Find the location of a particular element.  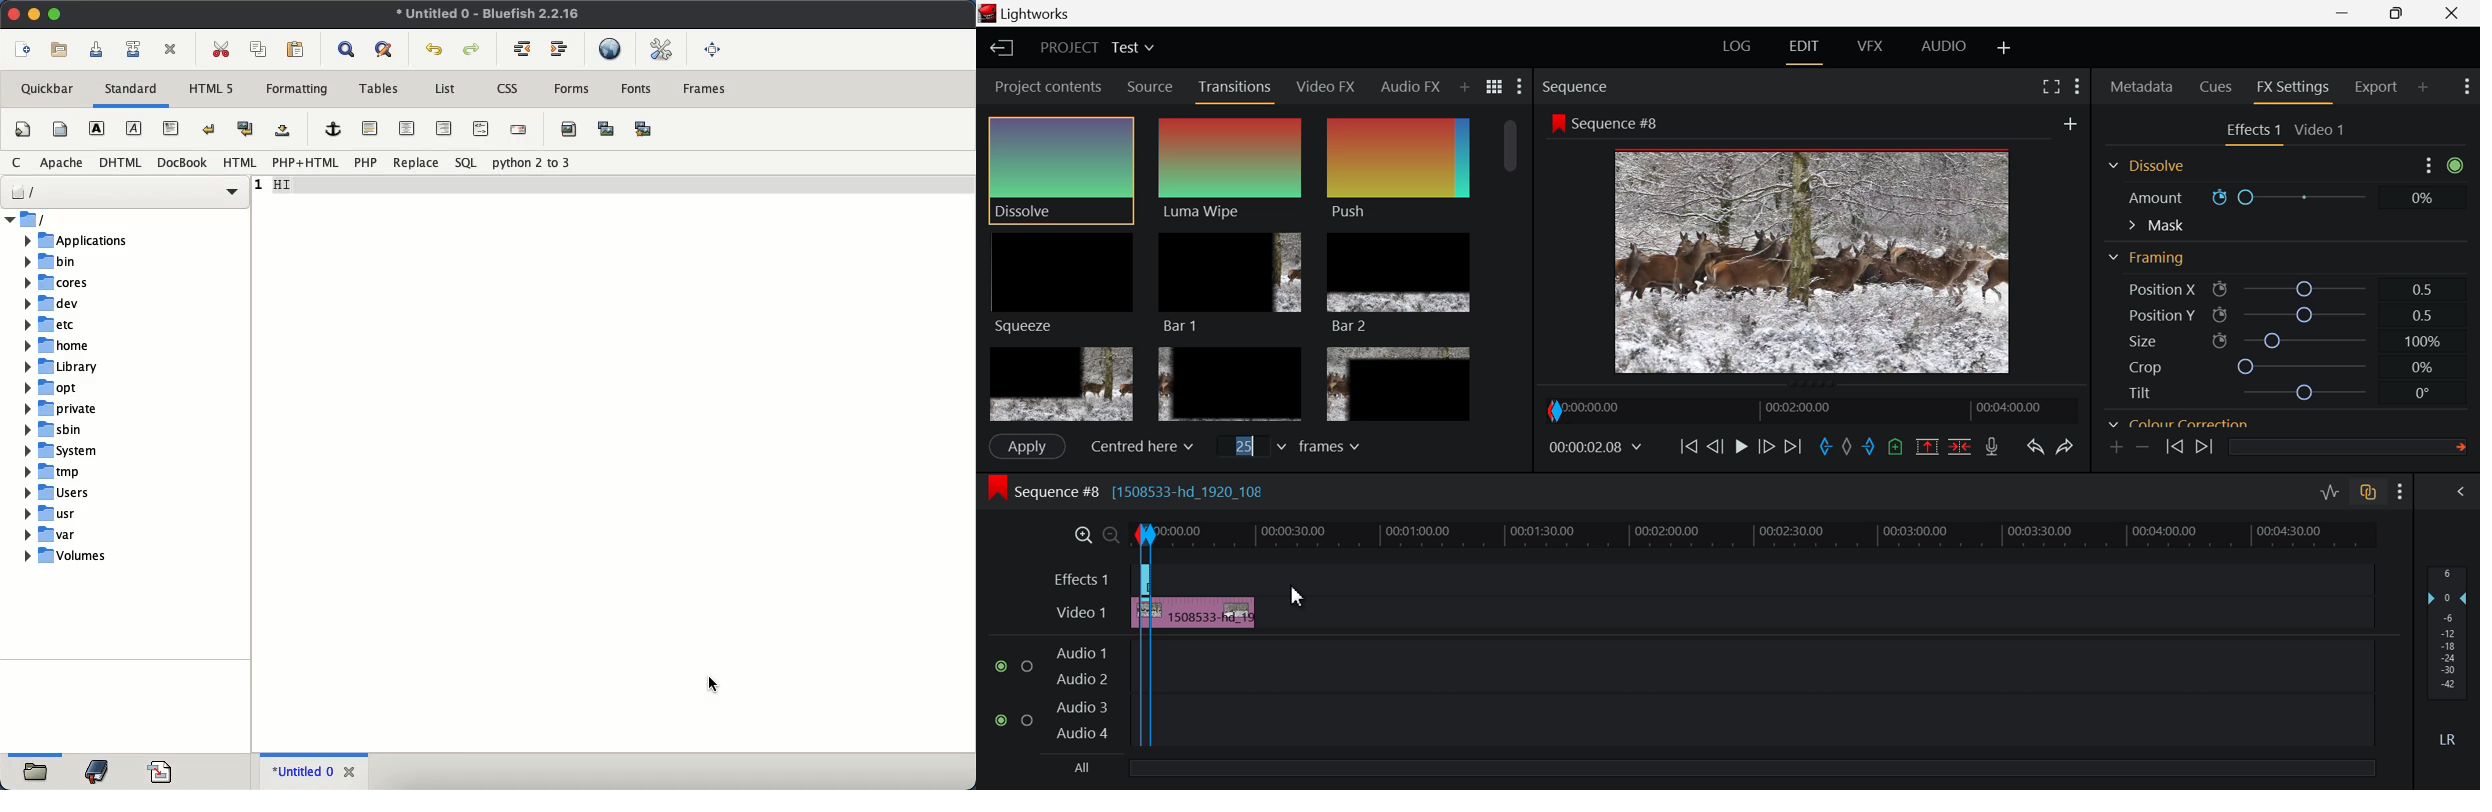

tables is located at coordinates (378, 89).